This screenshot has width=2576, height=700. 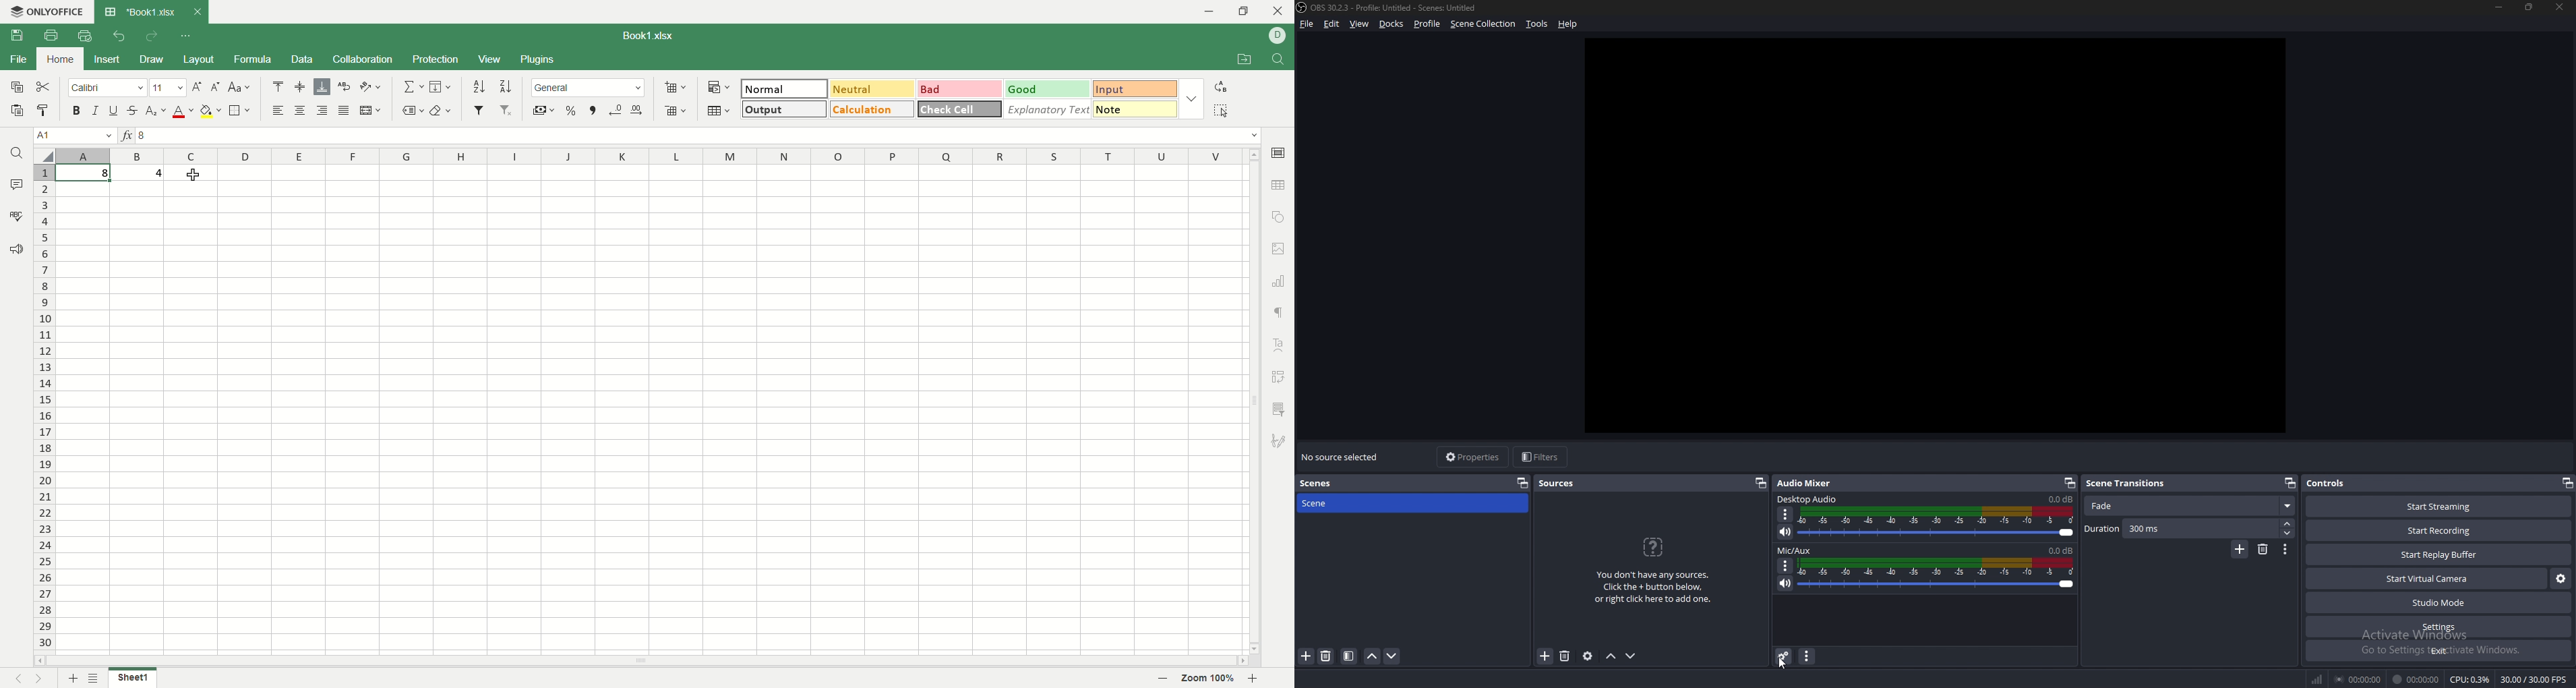 I want to click on options, so click(x=1785, y=566).